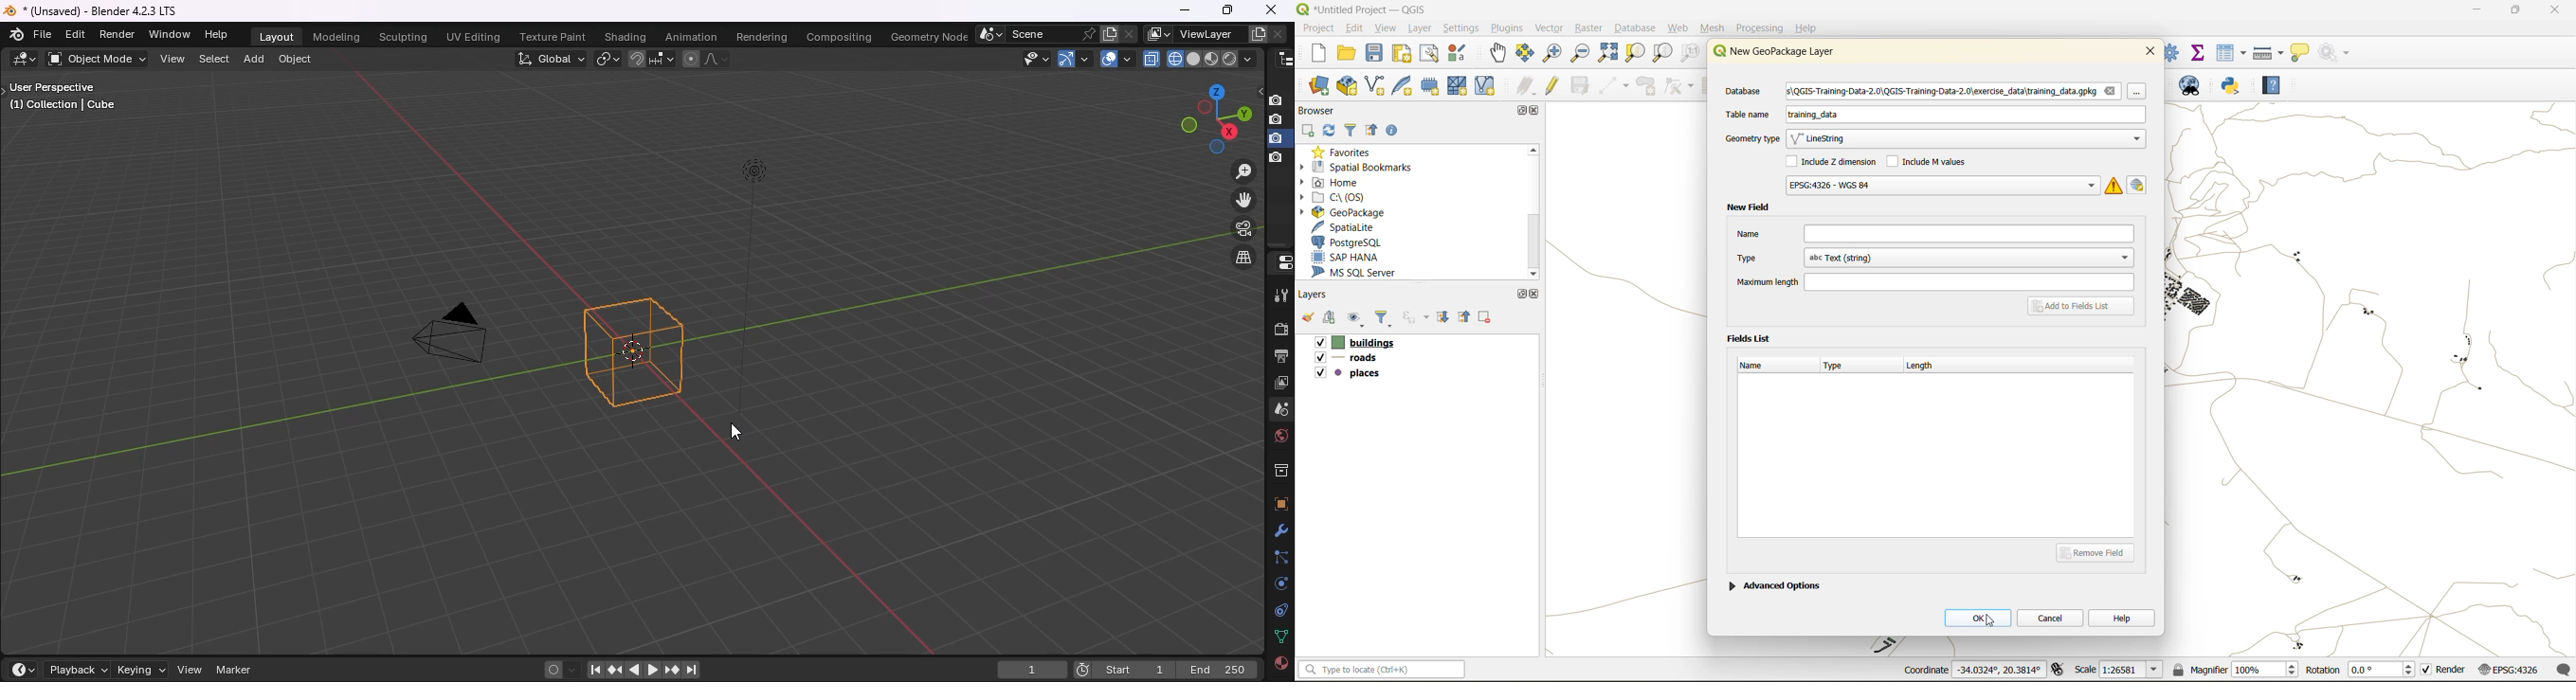 The height and width of the screenshot is (700, 2576). I want to click on style manager, so click(1459, 53).